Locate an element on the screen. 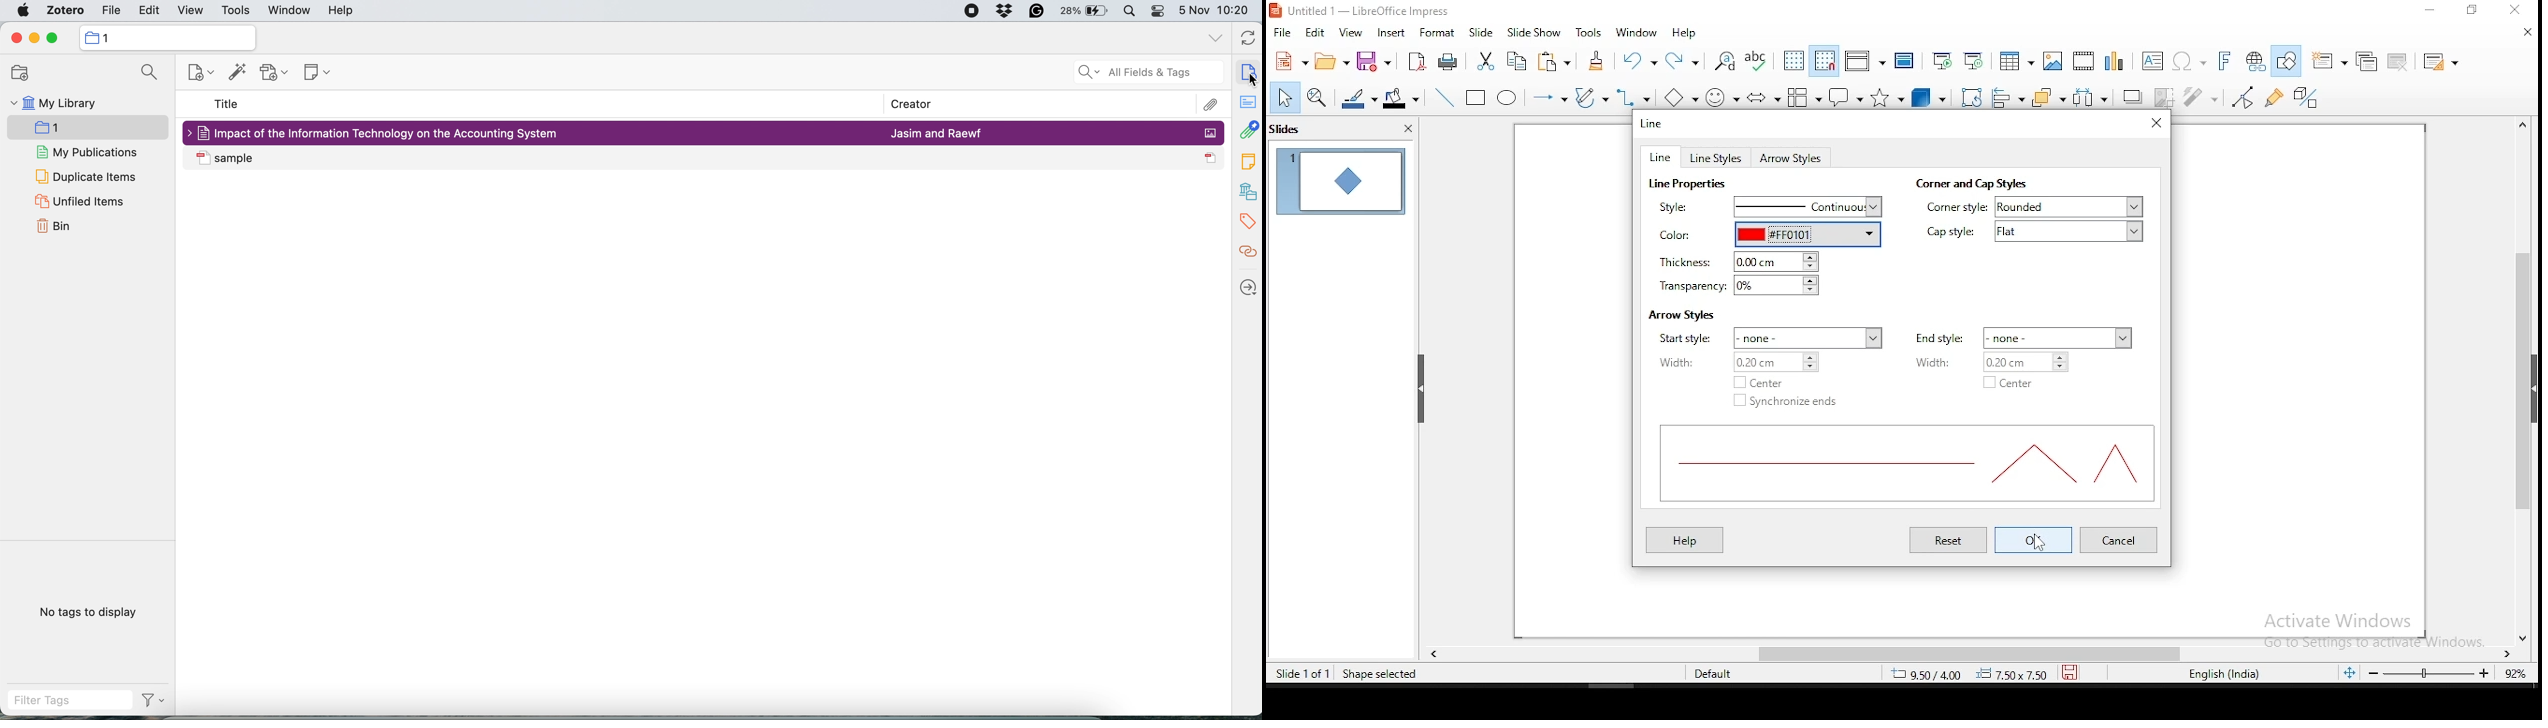 This screenshot has width=2548, height=728. edit is located at coordinates (1313, 32).